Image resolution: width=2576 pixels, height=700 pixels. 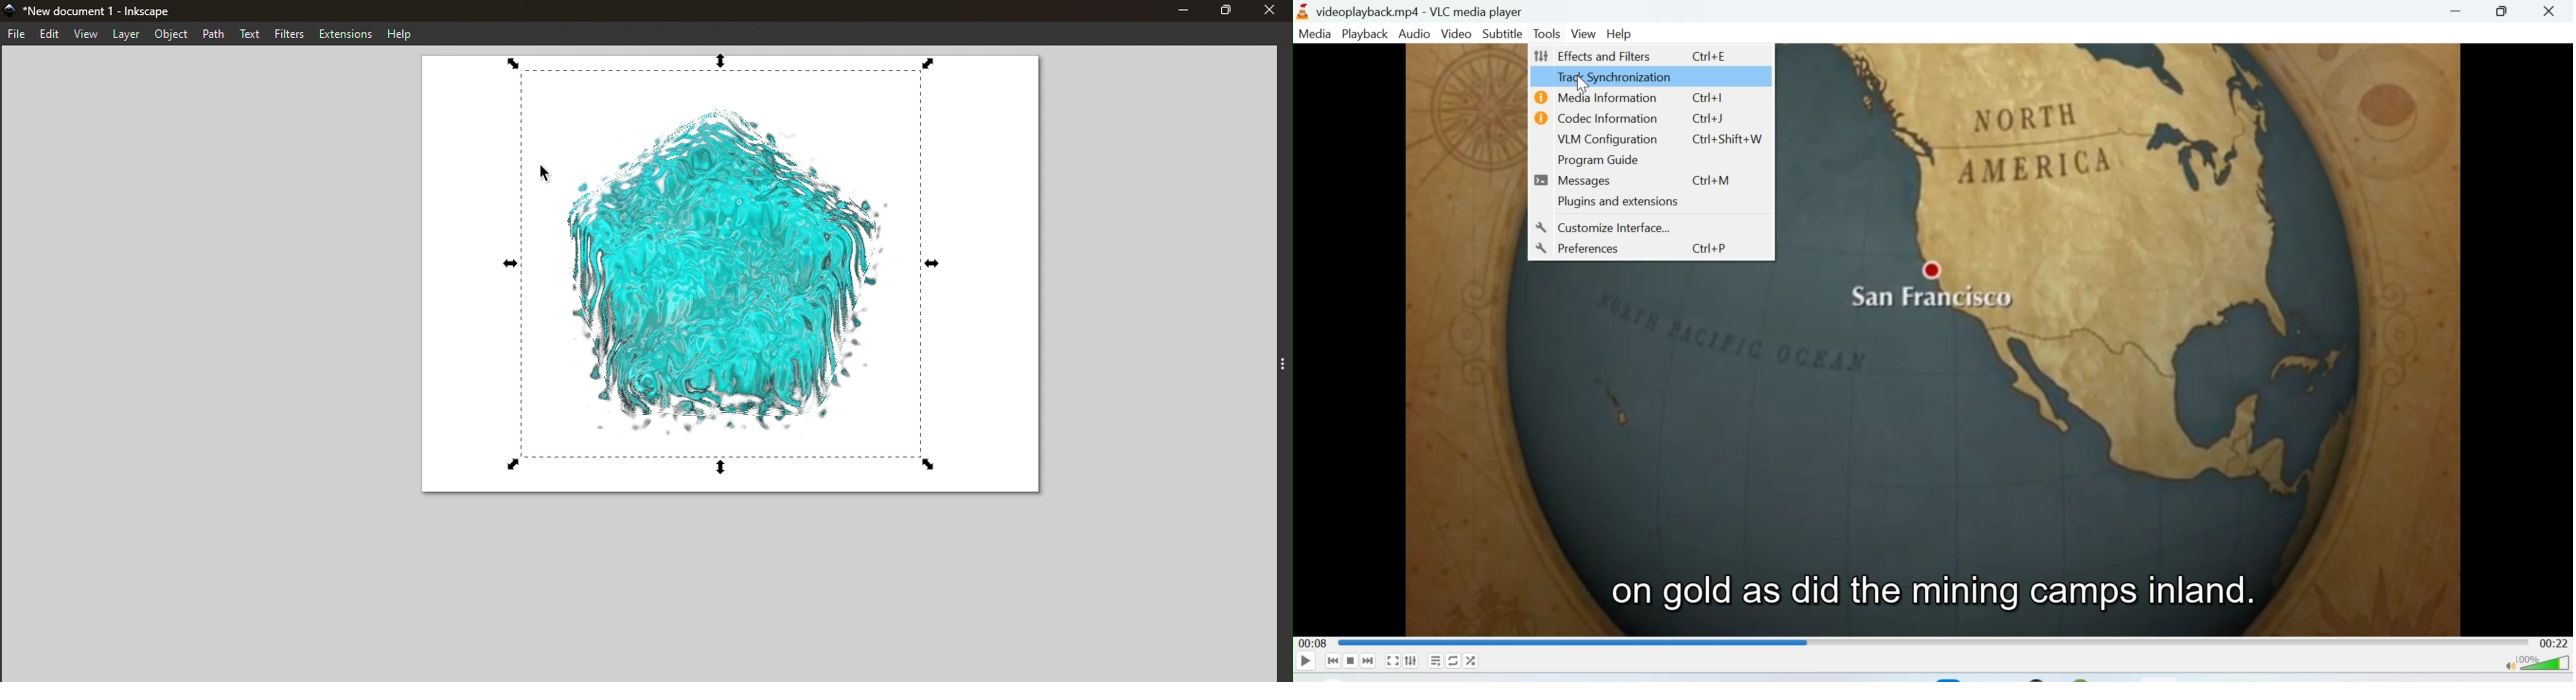 What do you see at coordinates (1365, 34) in the screenshot?
I see `Playback` at bounding box center [1365, 34].